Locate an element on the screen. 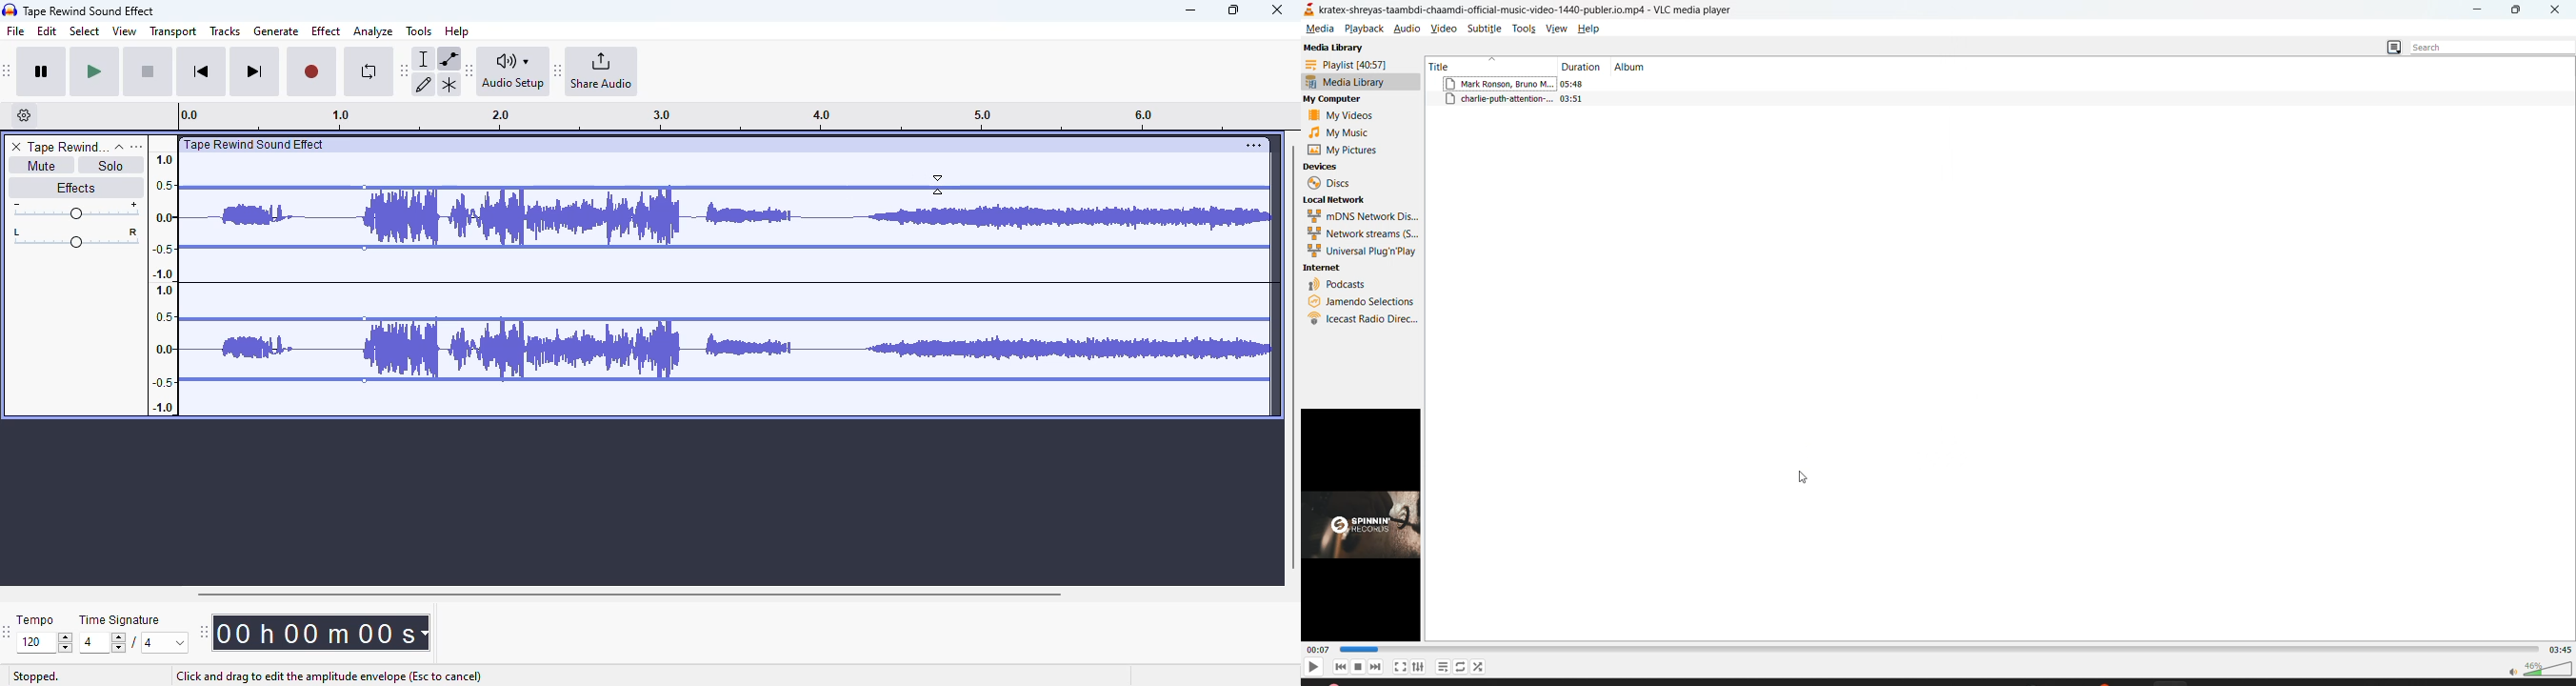 The width and height of the screenshot is (2576, 700). help is located at coordinates (457, 30).